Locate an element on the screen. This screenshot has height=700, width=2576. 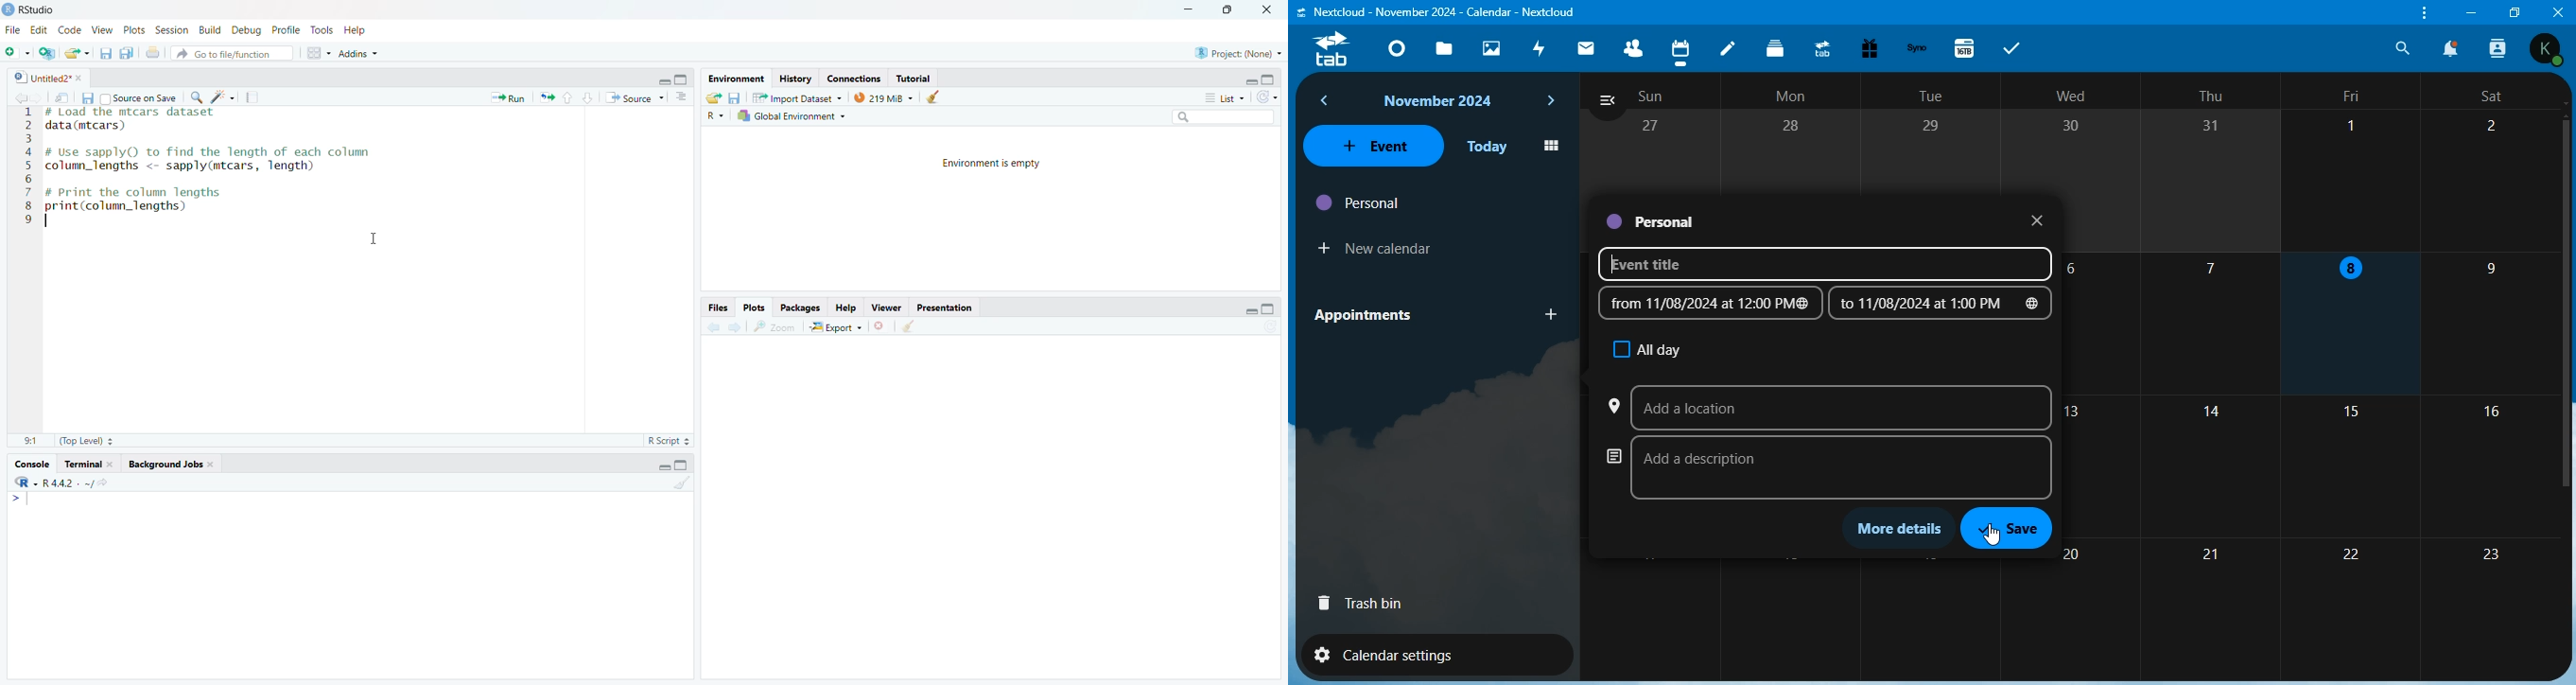
Plots is located at coordinates (135, 30).